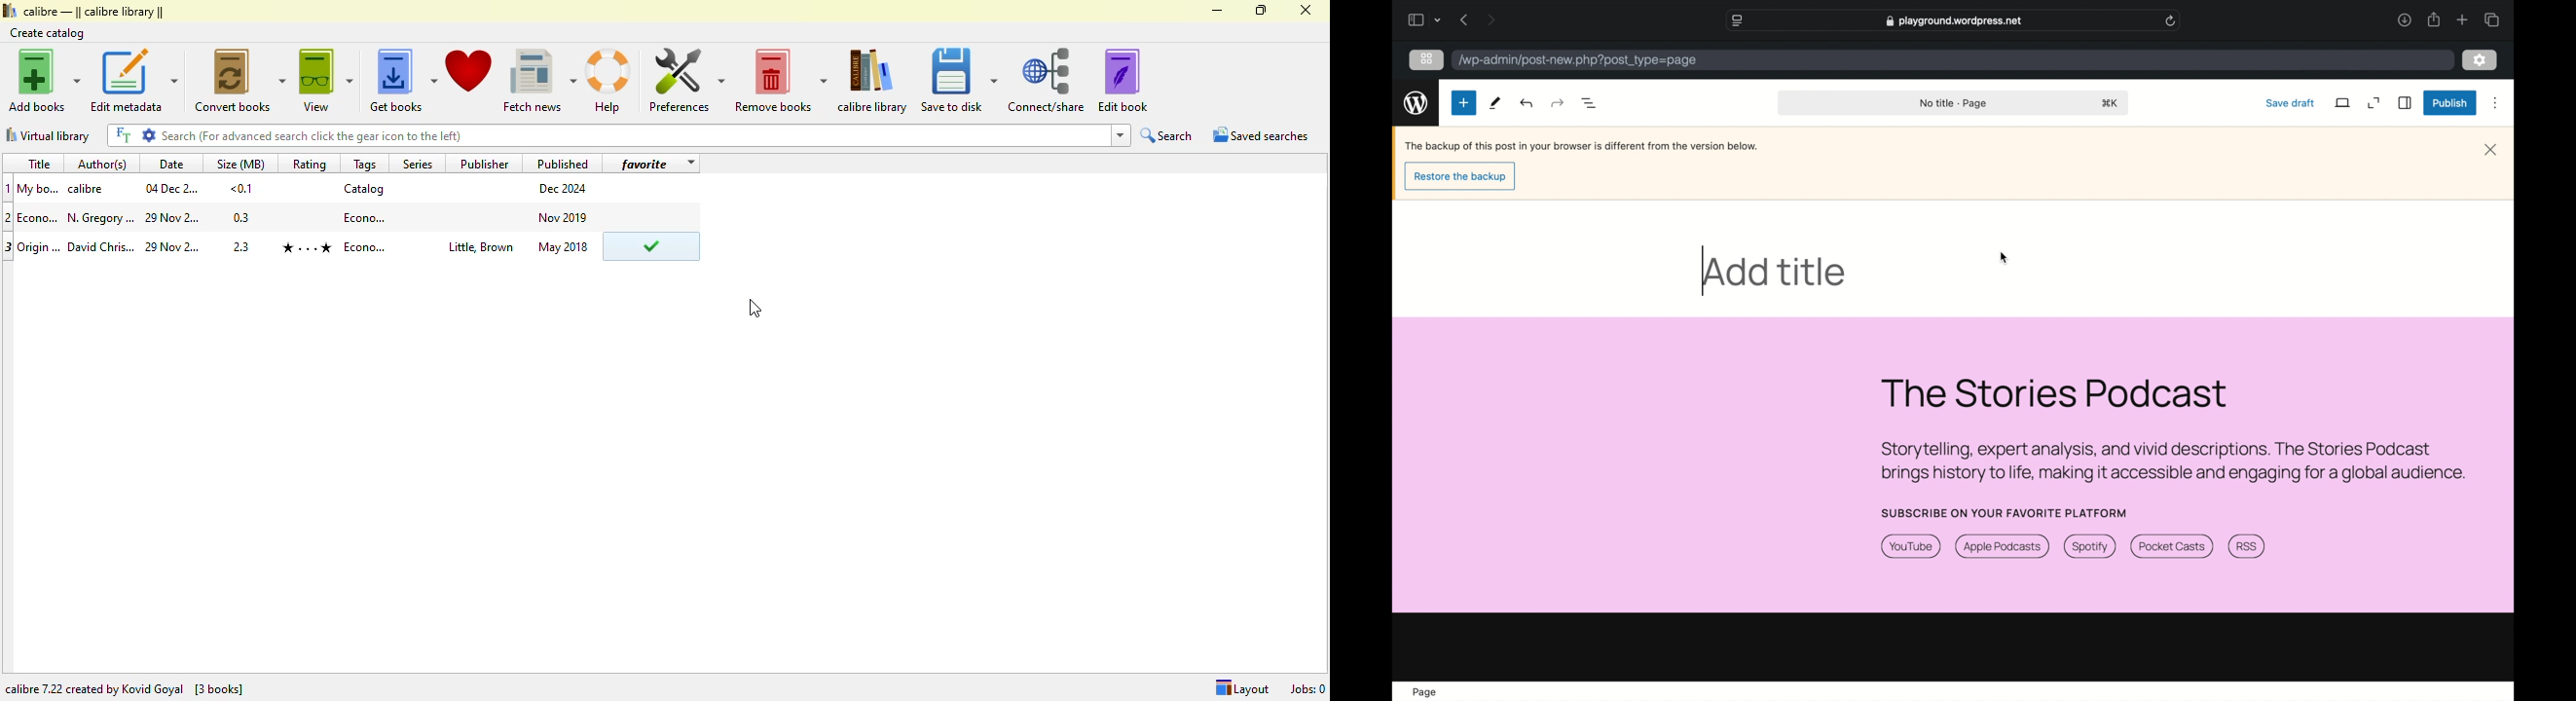 This screenshot has height=728, width=2576. What do you see at coordinates (1122, 80) in the screenshot?
I see `edit book` at bounding box center [1122, 80].